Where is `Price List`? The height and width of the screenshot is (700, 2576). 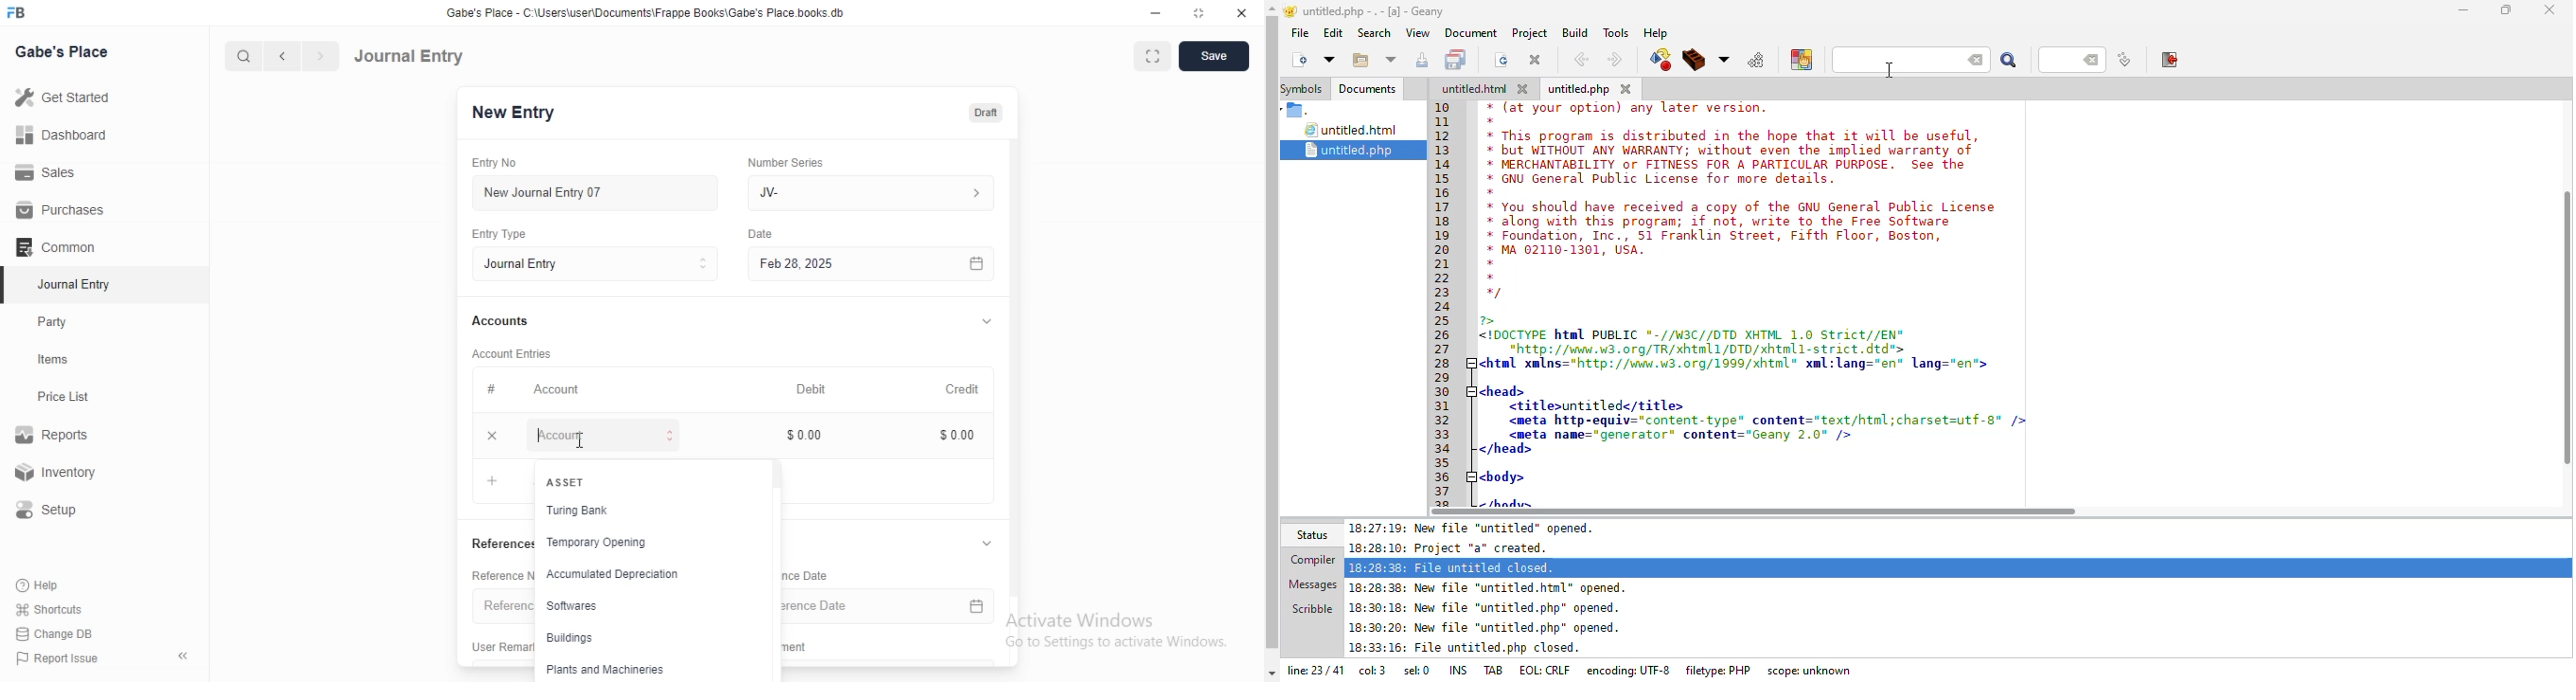 Price List is located at coordinates (62, 397).